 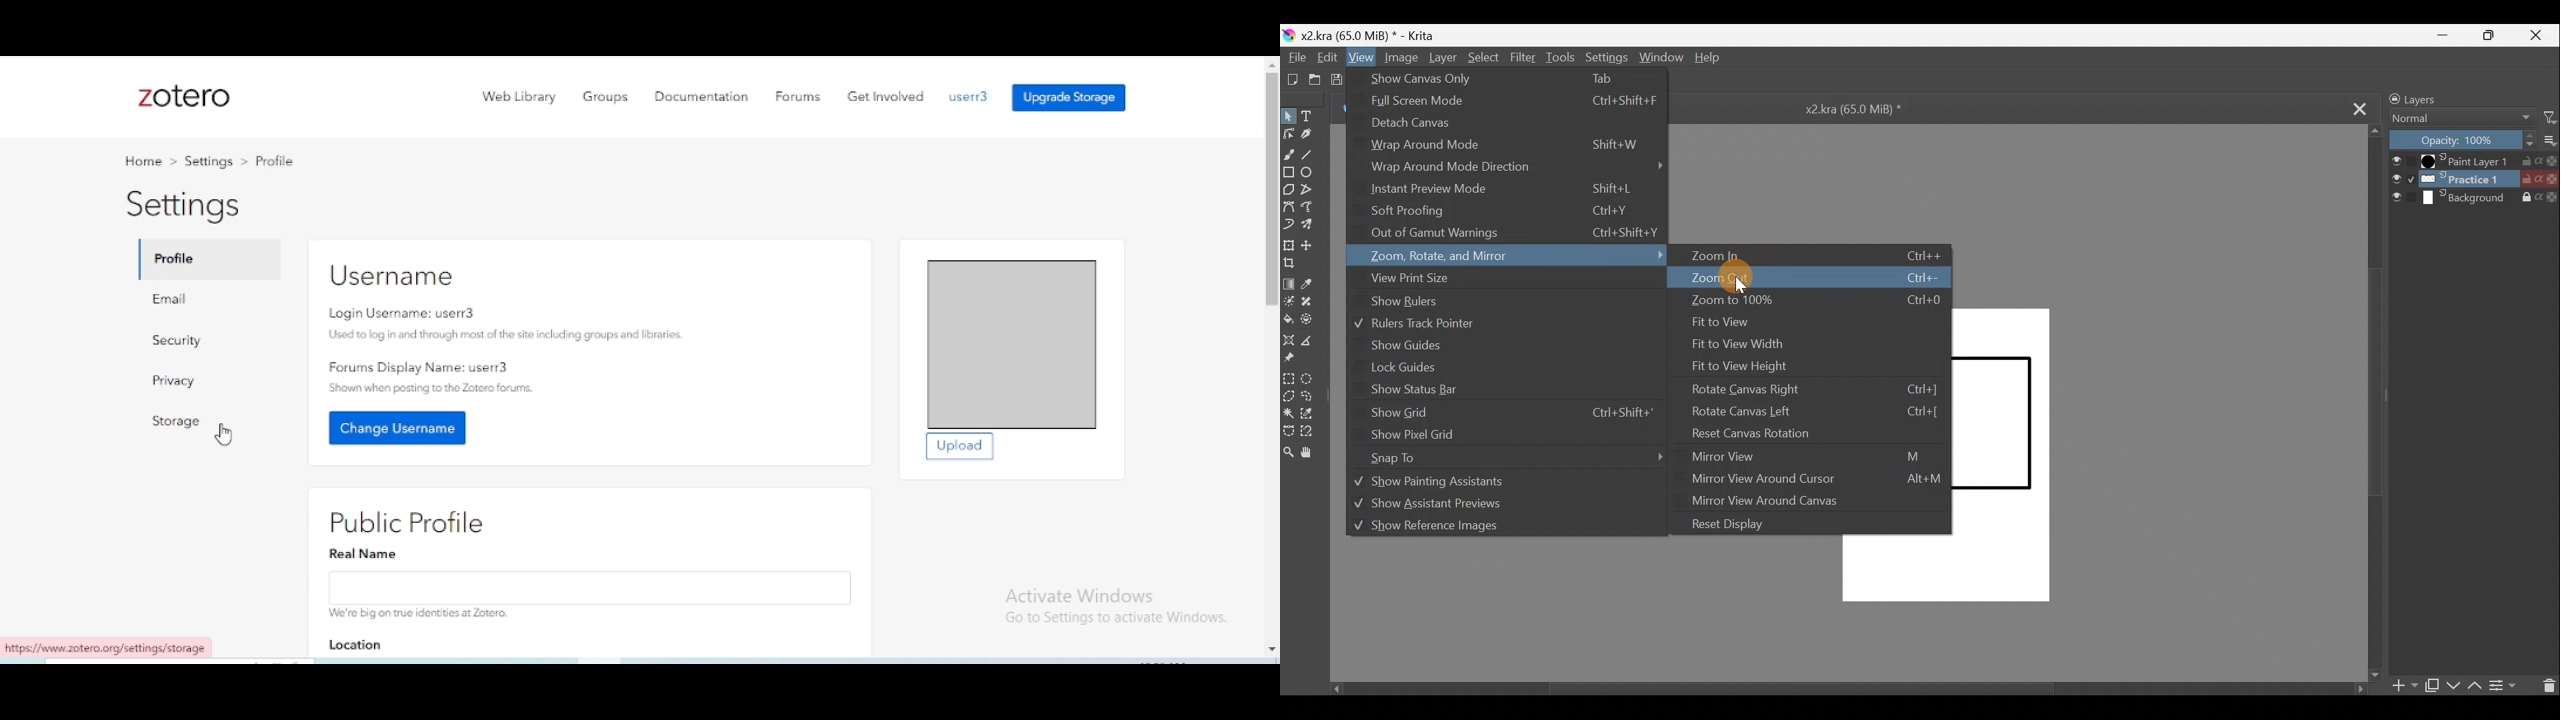 I want to click on forums, so click(x=797, y=96).